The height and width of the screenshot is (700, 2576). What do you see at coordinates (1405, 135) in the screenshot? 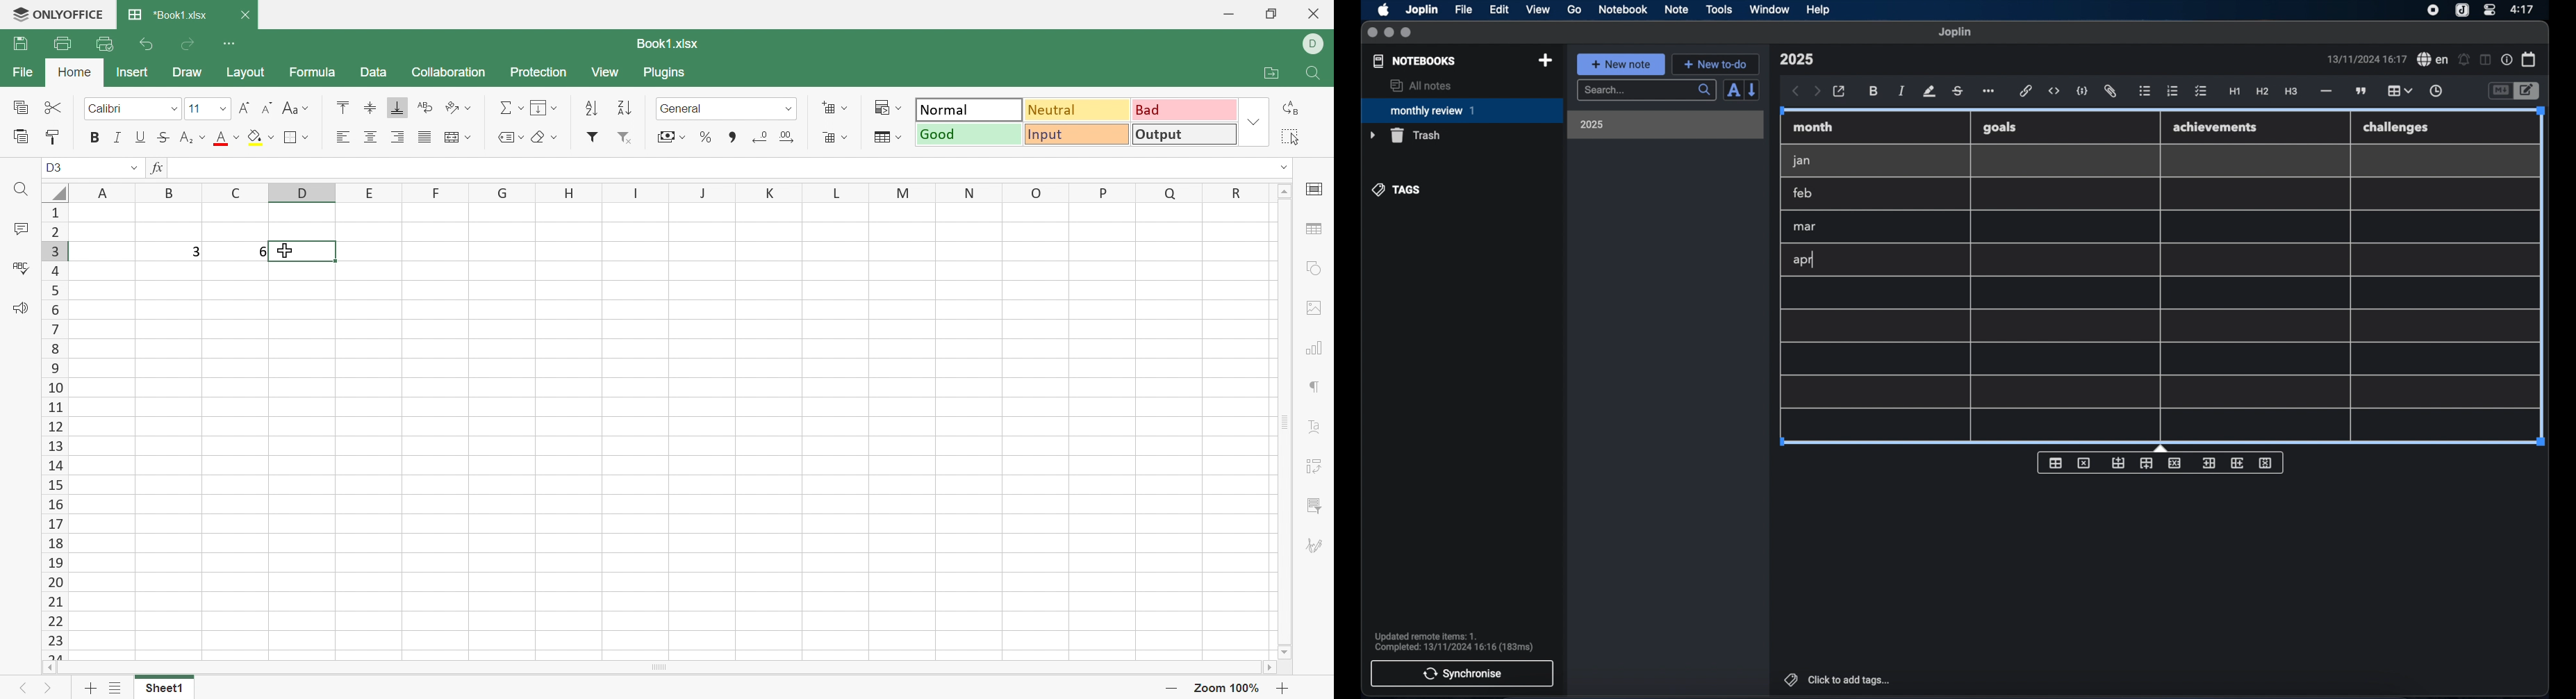
I see `trash` at bounding box center [1405, 135].